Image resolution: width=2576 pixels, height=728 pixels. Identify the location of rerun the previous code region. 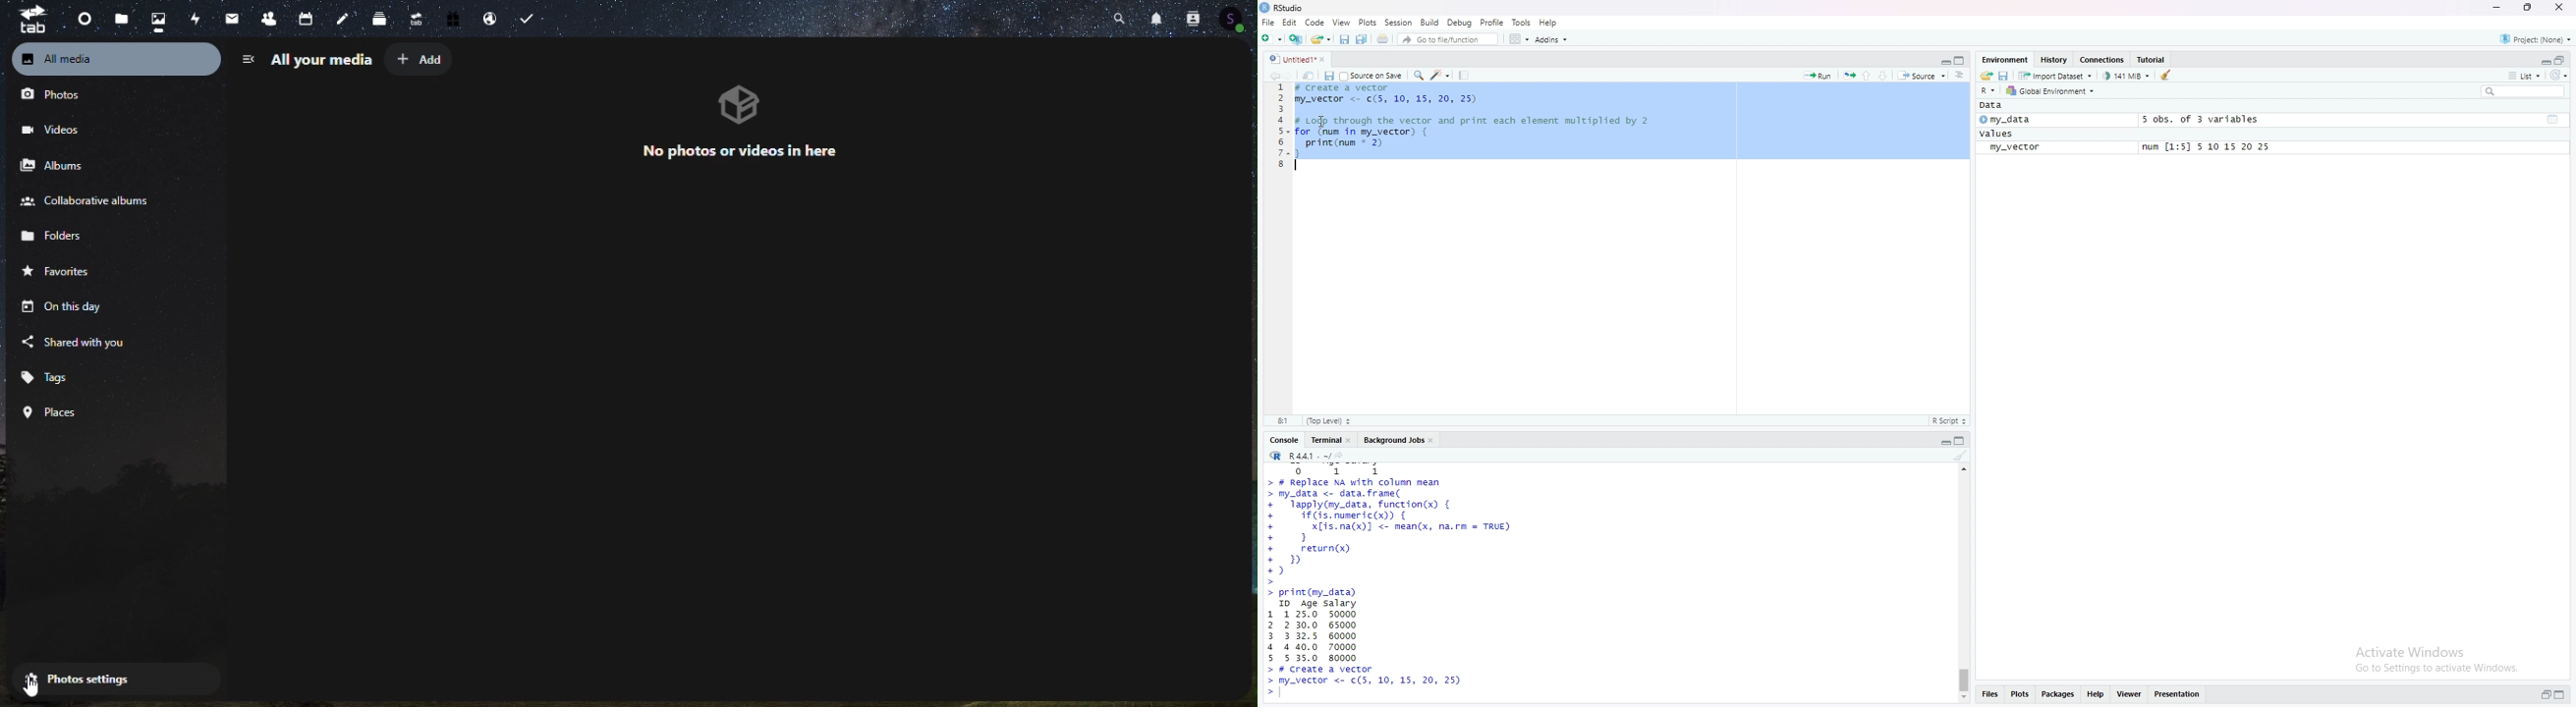
(1848, 73).